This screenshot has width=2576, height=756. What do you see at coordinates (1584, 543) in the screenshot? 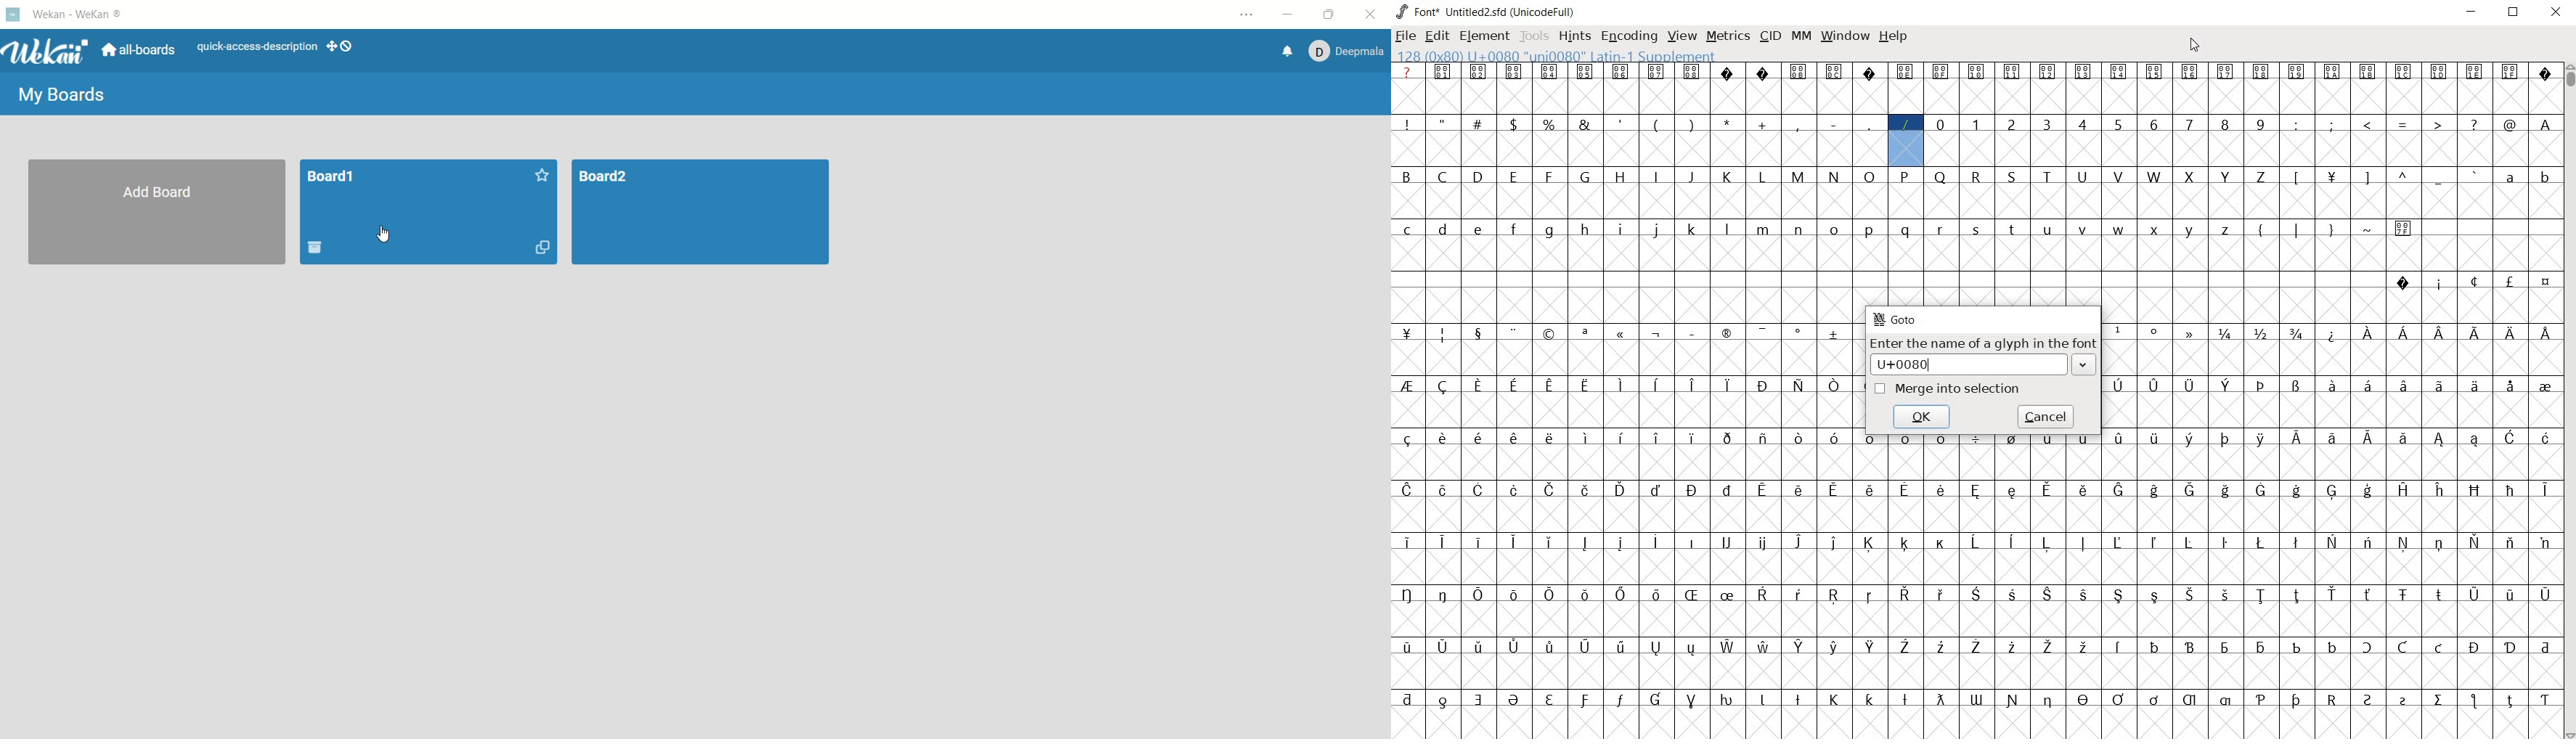
I see `glyph` at bounding box center [1584, 543].